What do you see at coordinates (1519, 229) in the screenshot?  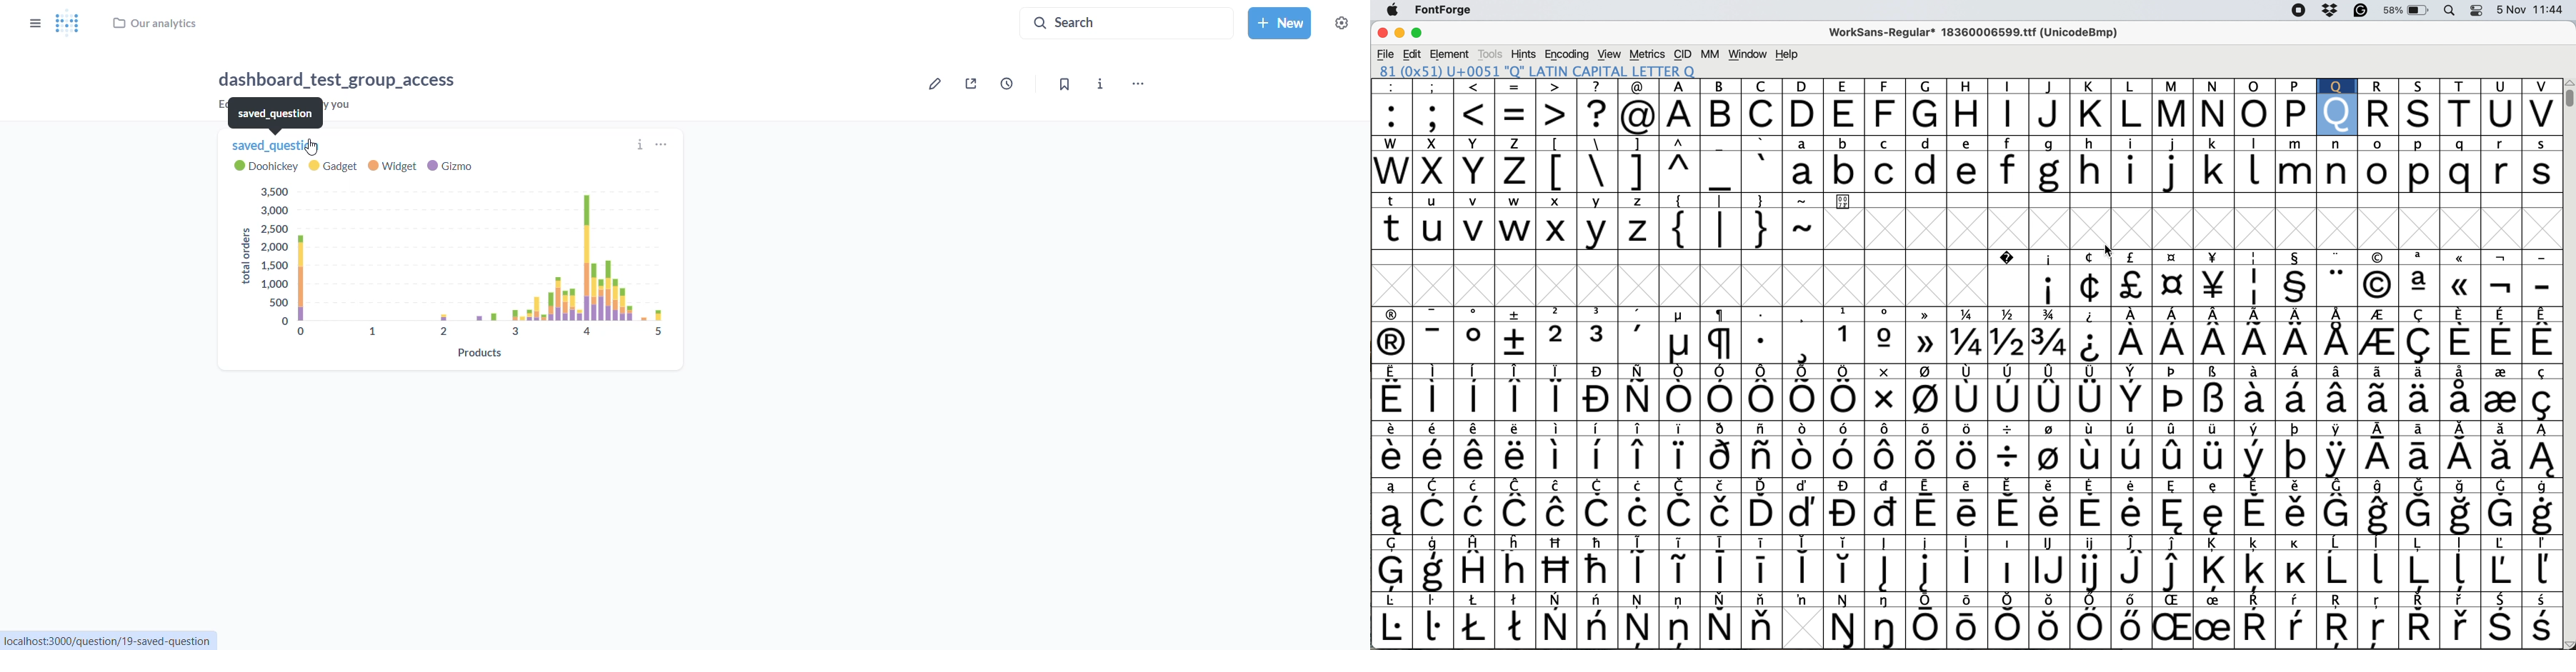 I see `lowercase letters` at bounding box center [1519, 229].